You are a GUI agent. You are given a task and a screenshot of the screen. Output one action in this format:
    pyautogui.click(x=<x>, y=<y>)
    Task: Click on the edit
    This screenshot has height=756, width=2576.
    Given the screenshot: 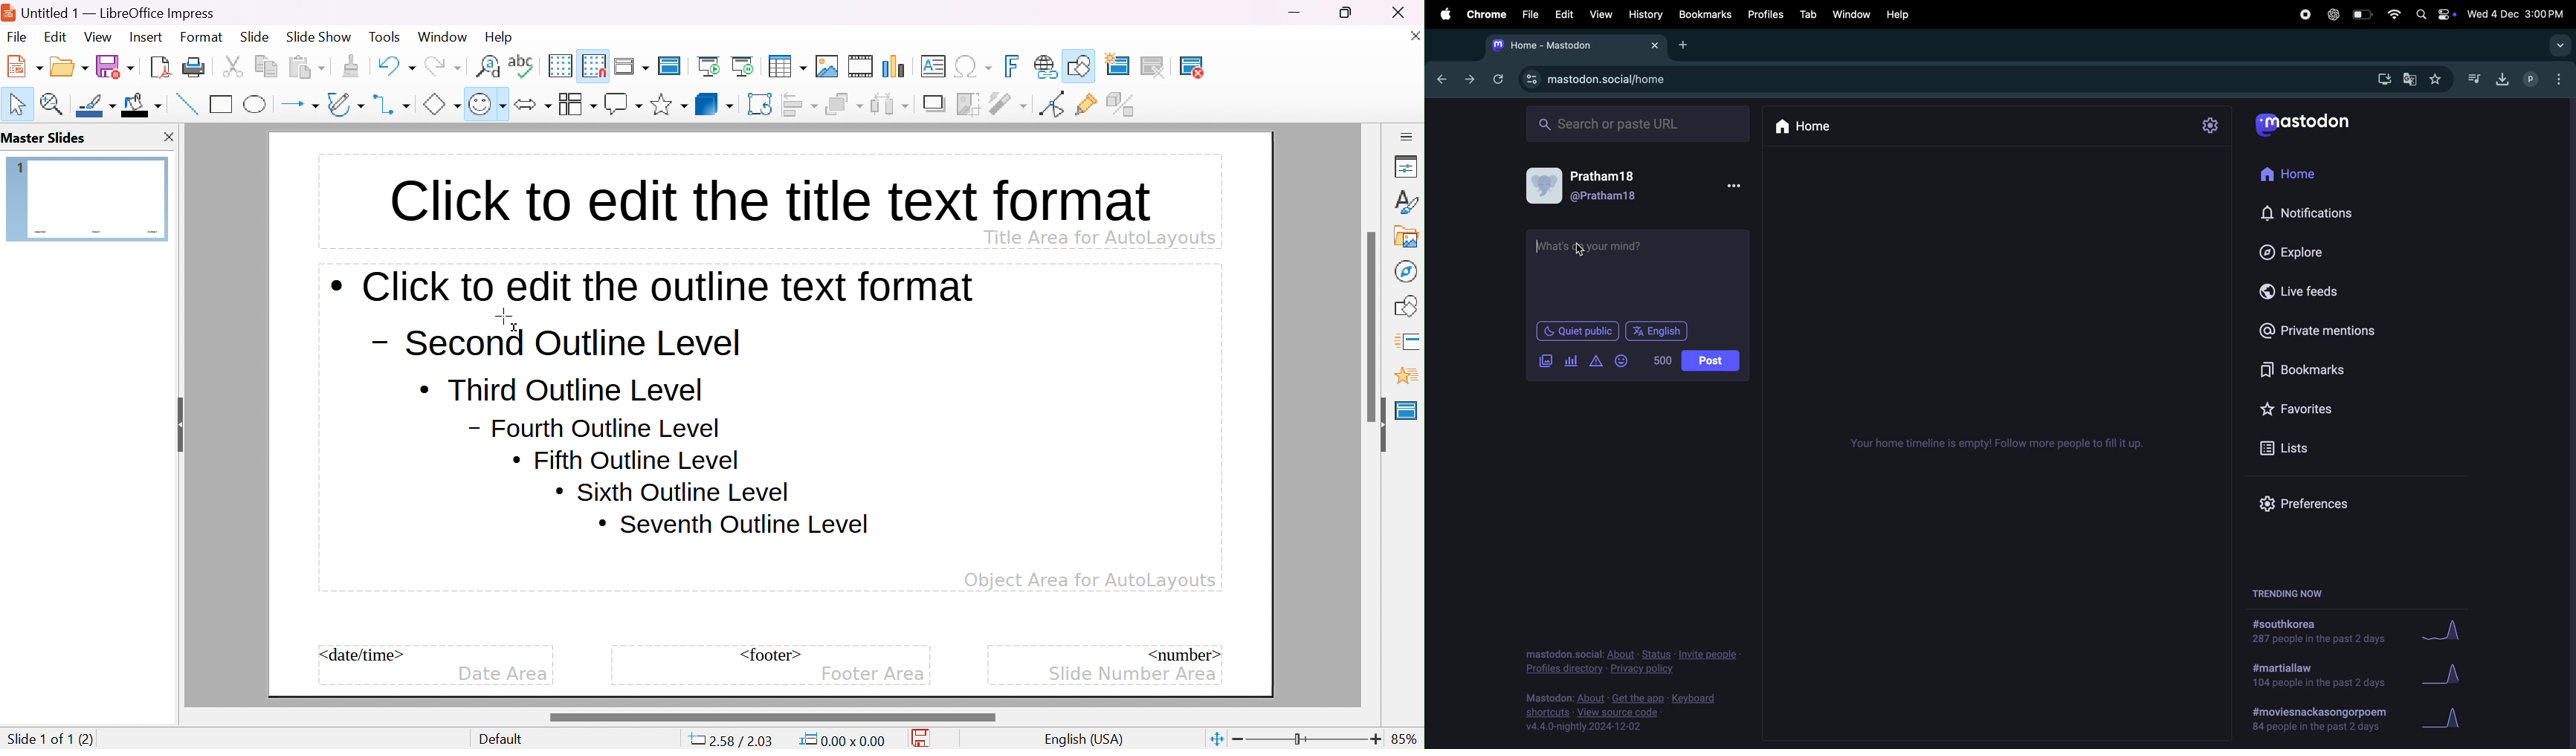 What is the action you would take?
    pyautogui.click(x=1563, y=15)
    